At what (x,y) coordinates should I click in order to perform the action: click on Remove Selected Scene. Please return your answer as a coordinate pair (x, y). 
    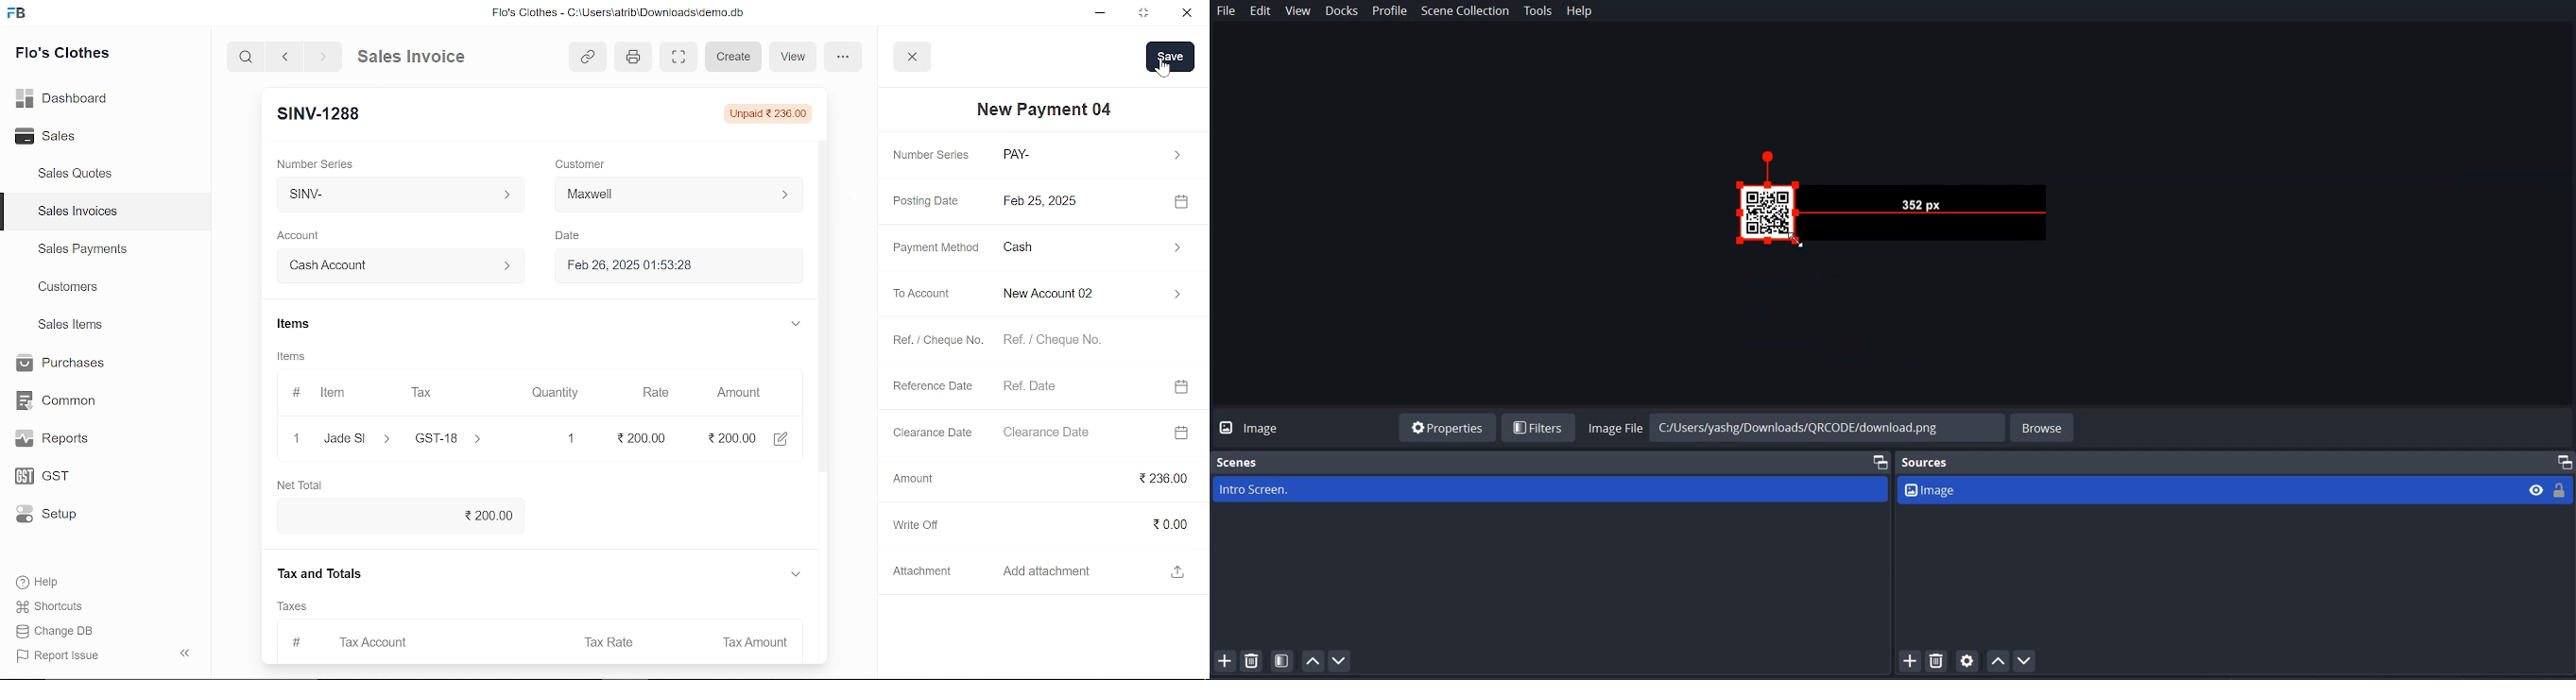
    Looking at the image, I should click on (1254, 661).